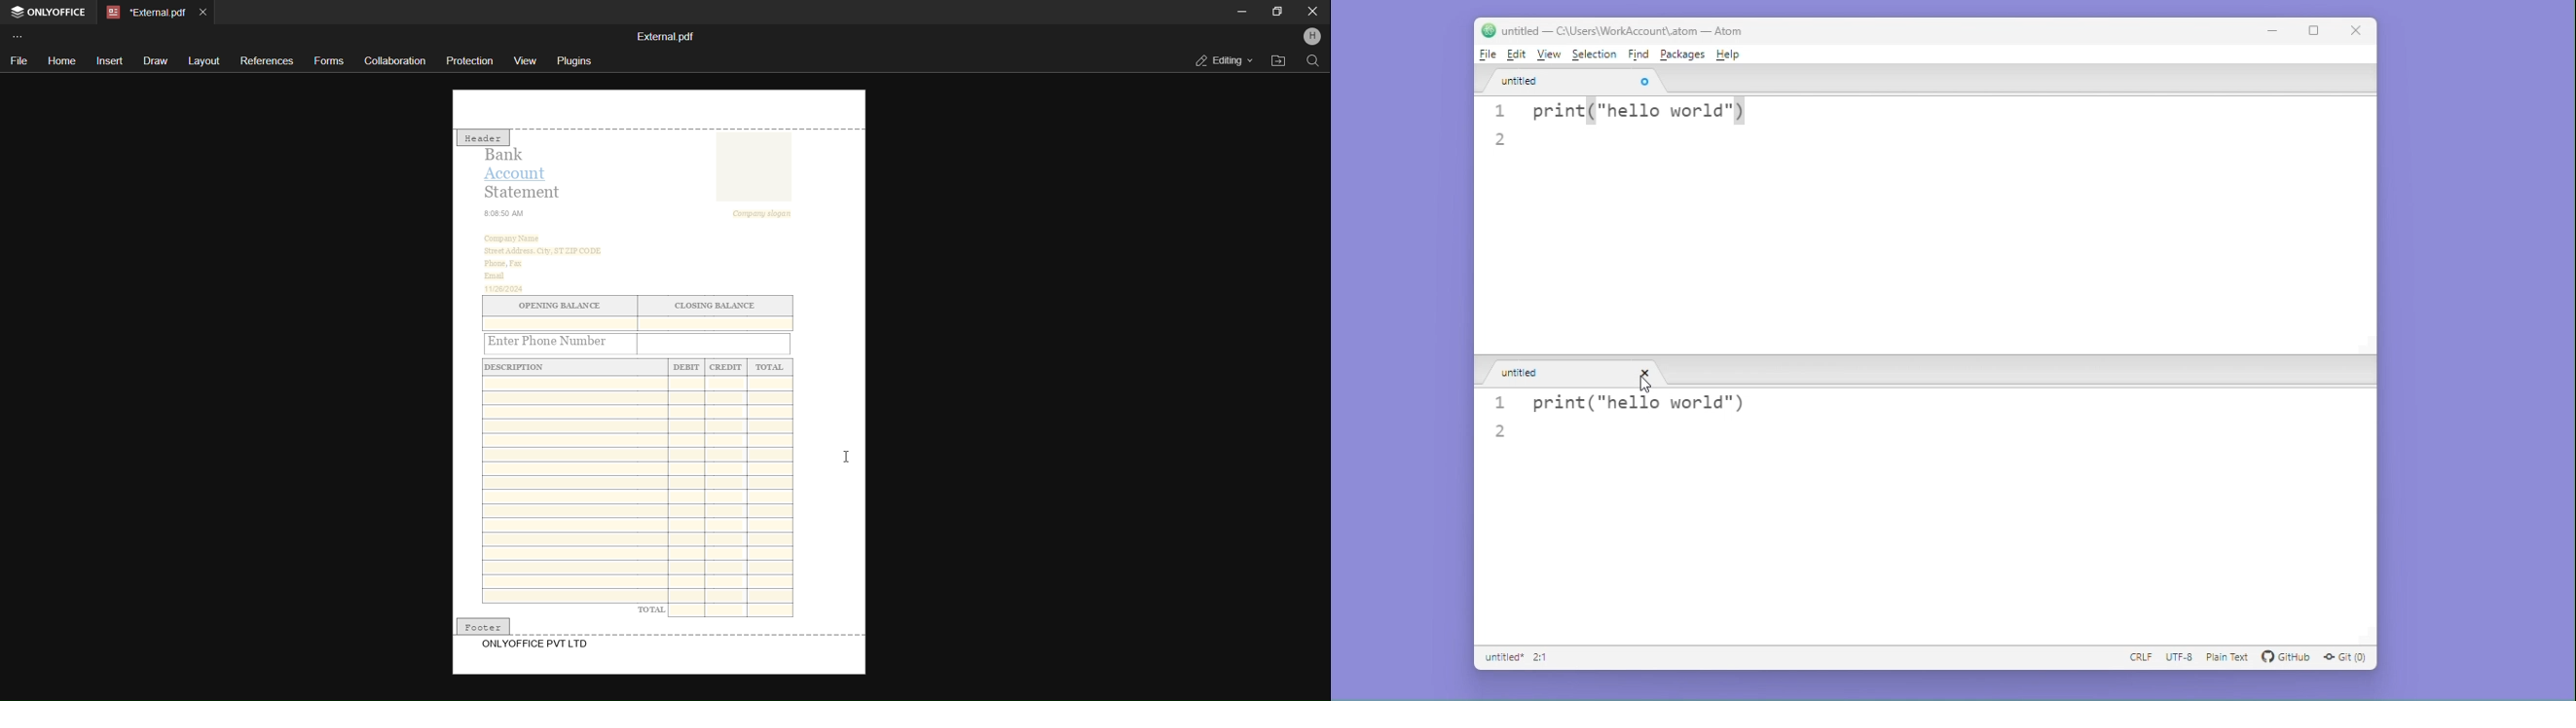 This screenshot has height=728, width=2576. Describe the element at coordinates (155, 62) in the screenshot. I see `draw` at that location.